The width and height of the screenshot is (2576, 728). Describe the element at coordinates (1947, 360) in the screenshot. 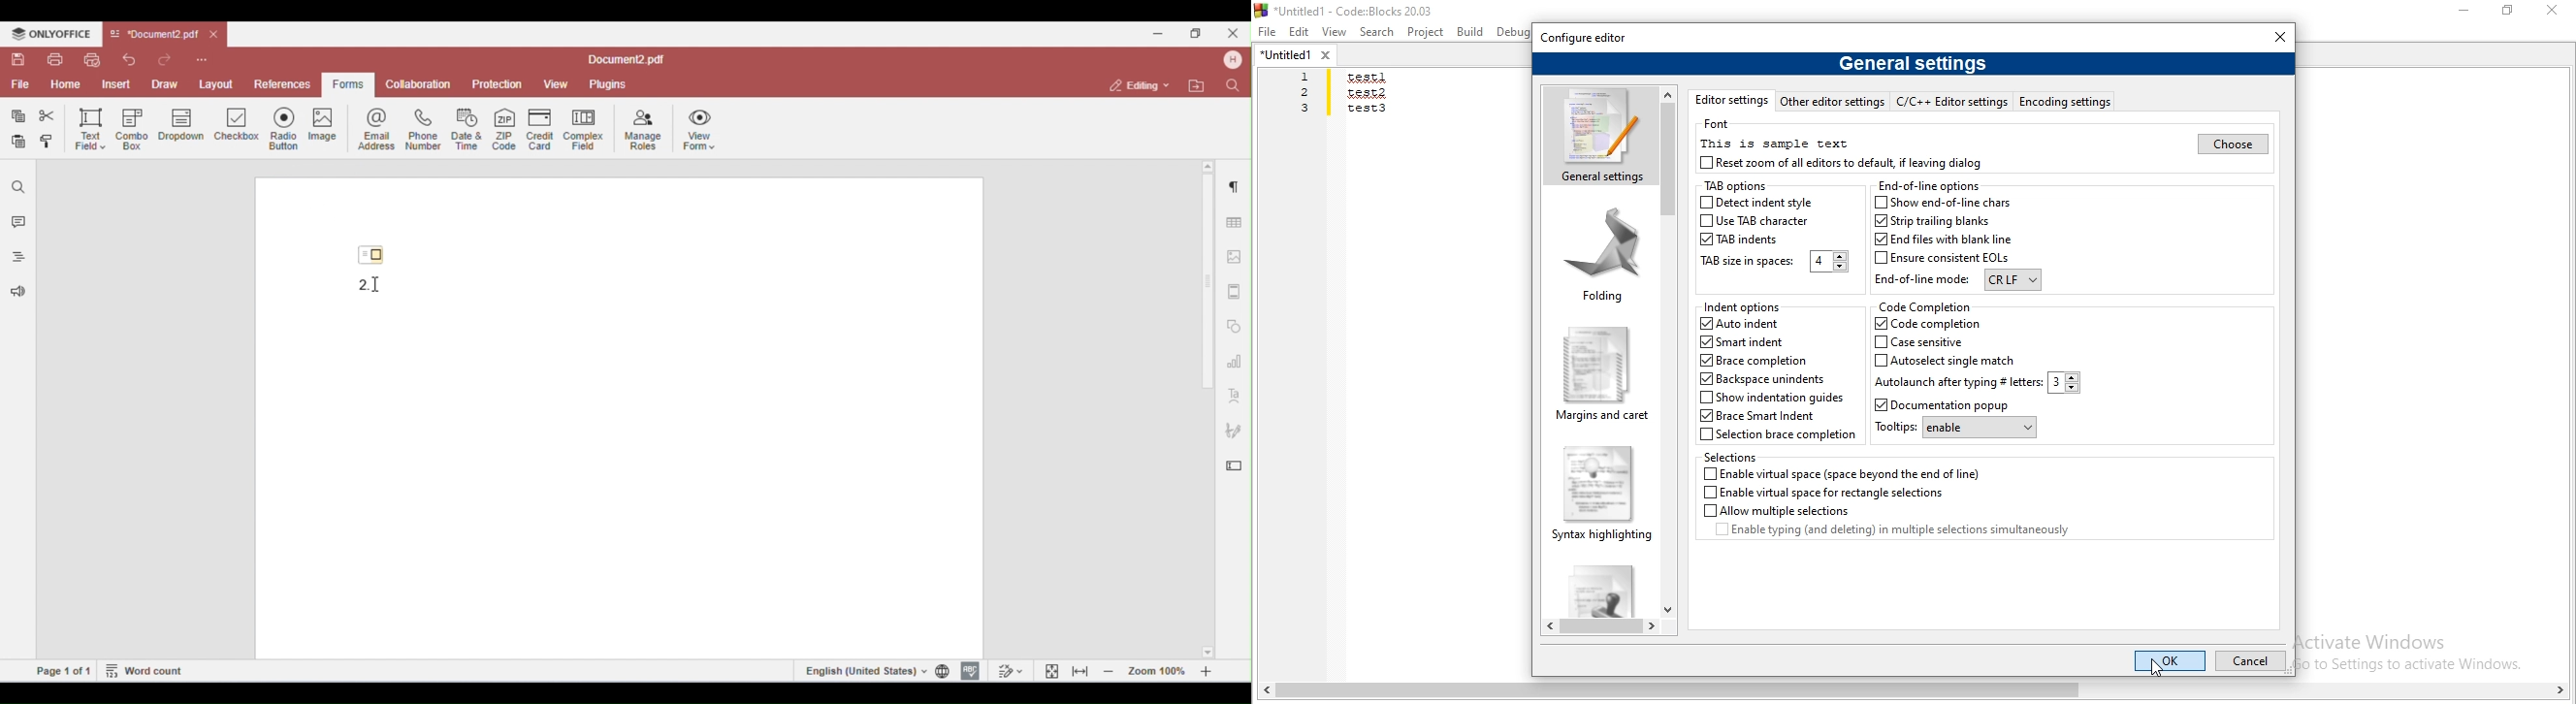

I see `Autoselect single match` at that location.